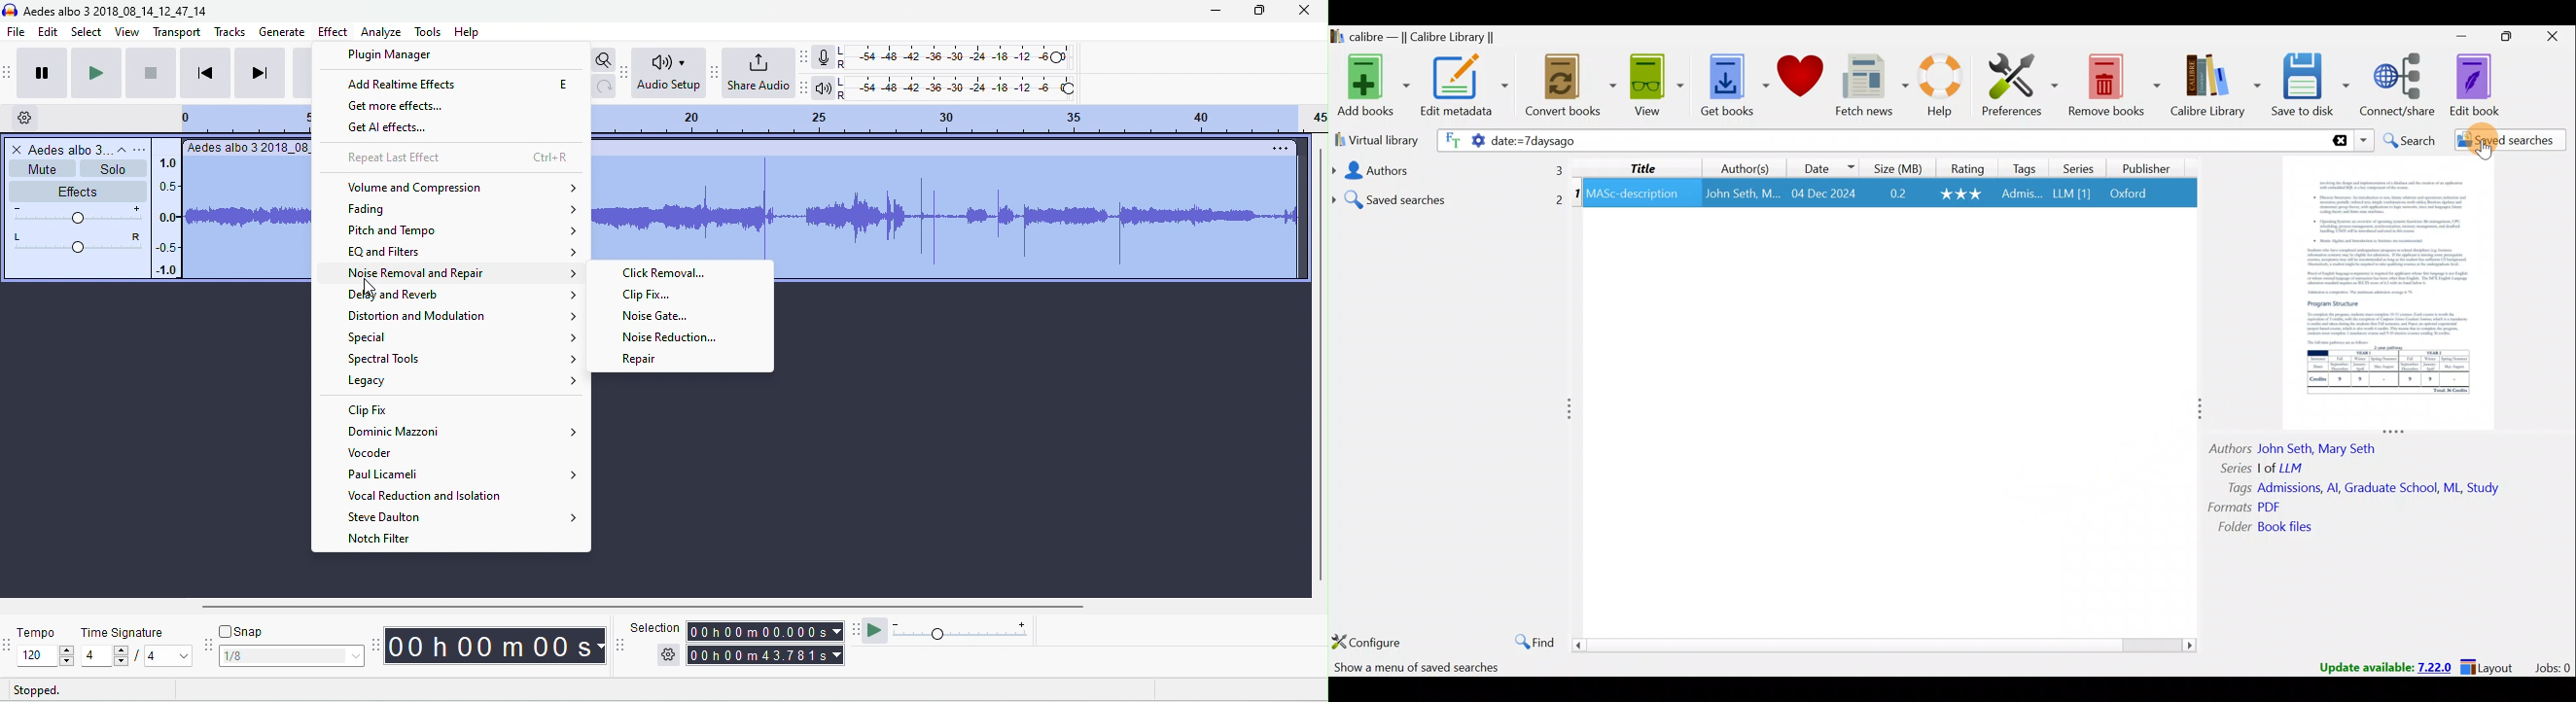 This screenshot has width=2576, height=728. What do you see at coordinates (1872, 86) in the screenshot?
I see `Fetch news` at bounding box center [1872, 86].